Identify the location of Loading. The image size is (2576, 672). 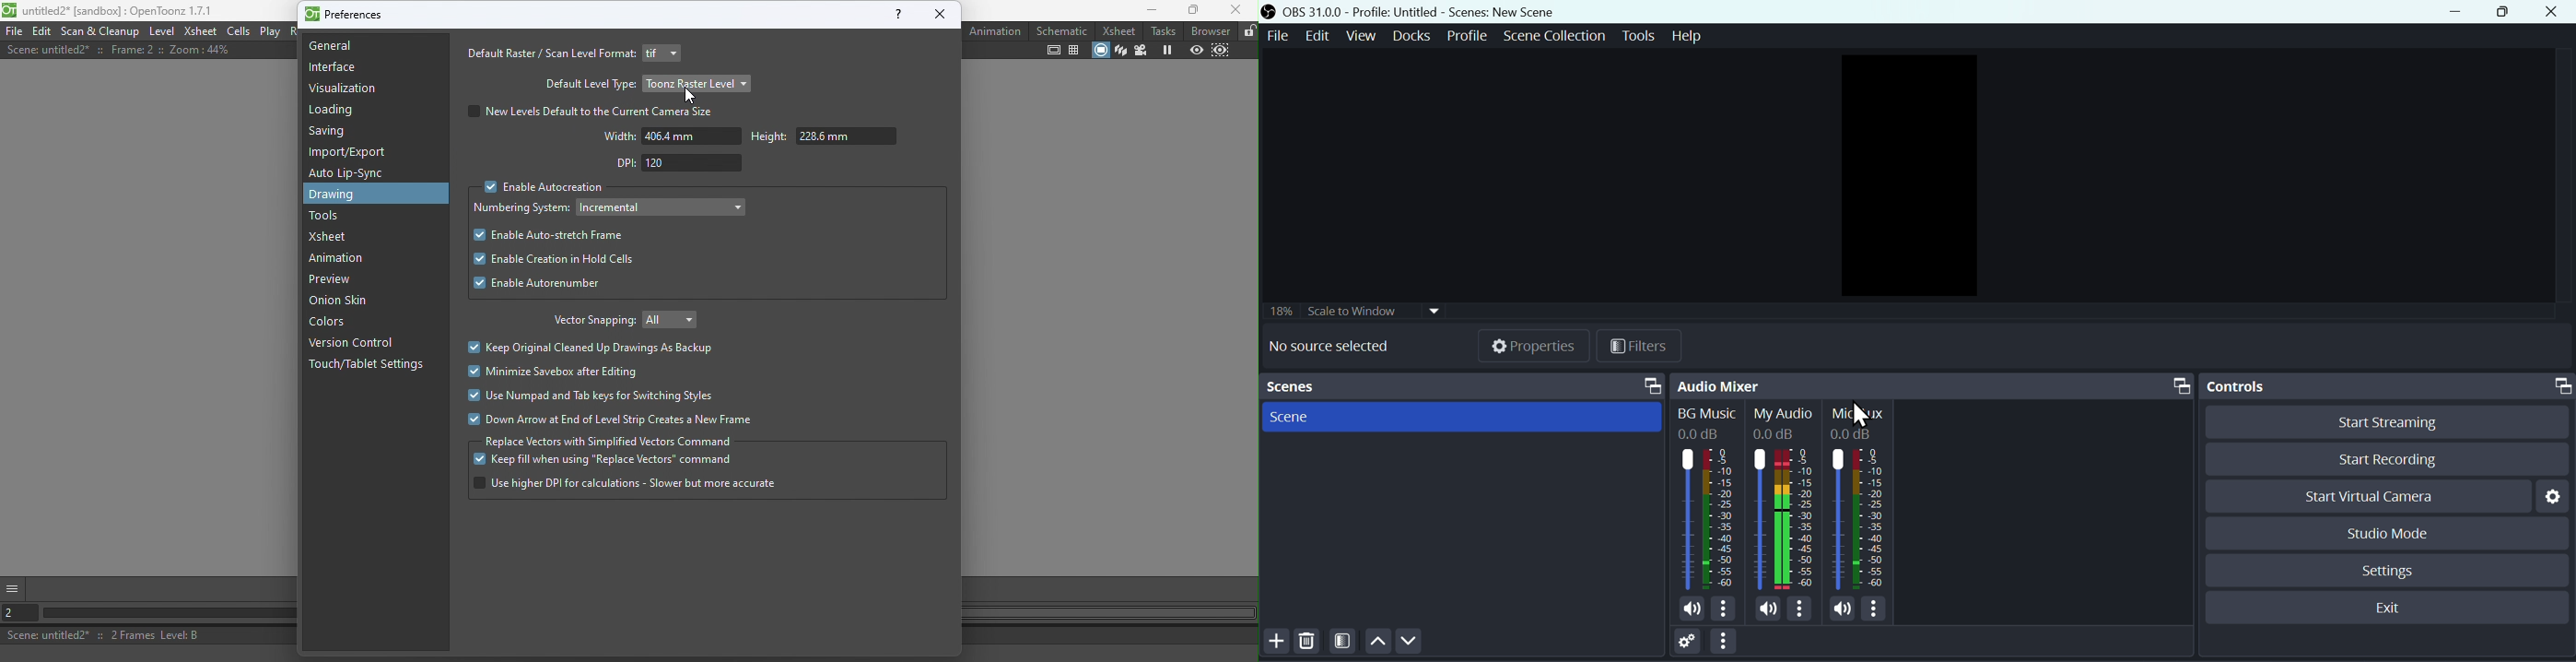
(338, 111).